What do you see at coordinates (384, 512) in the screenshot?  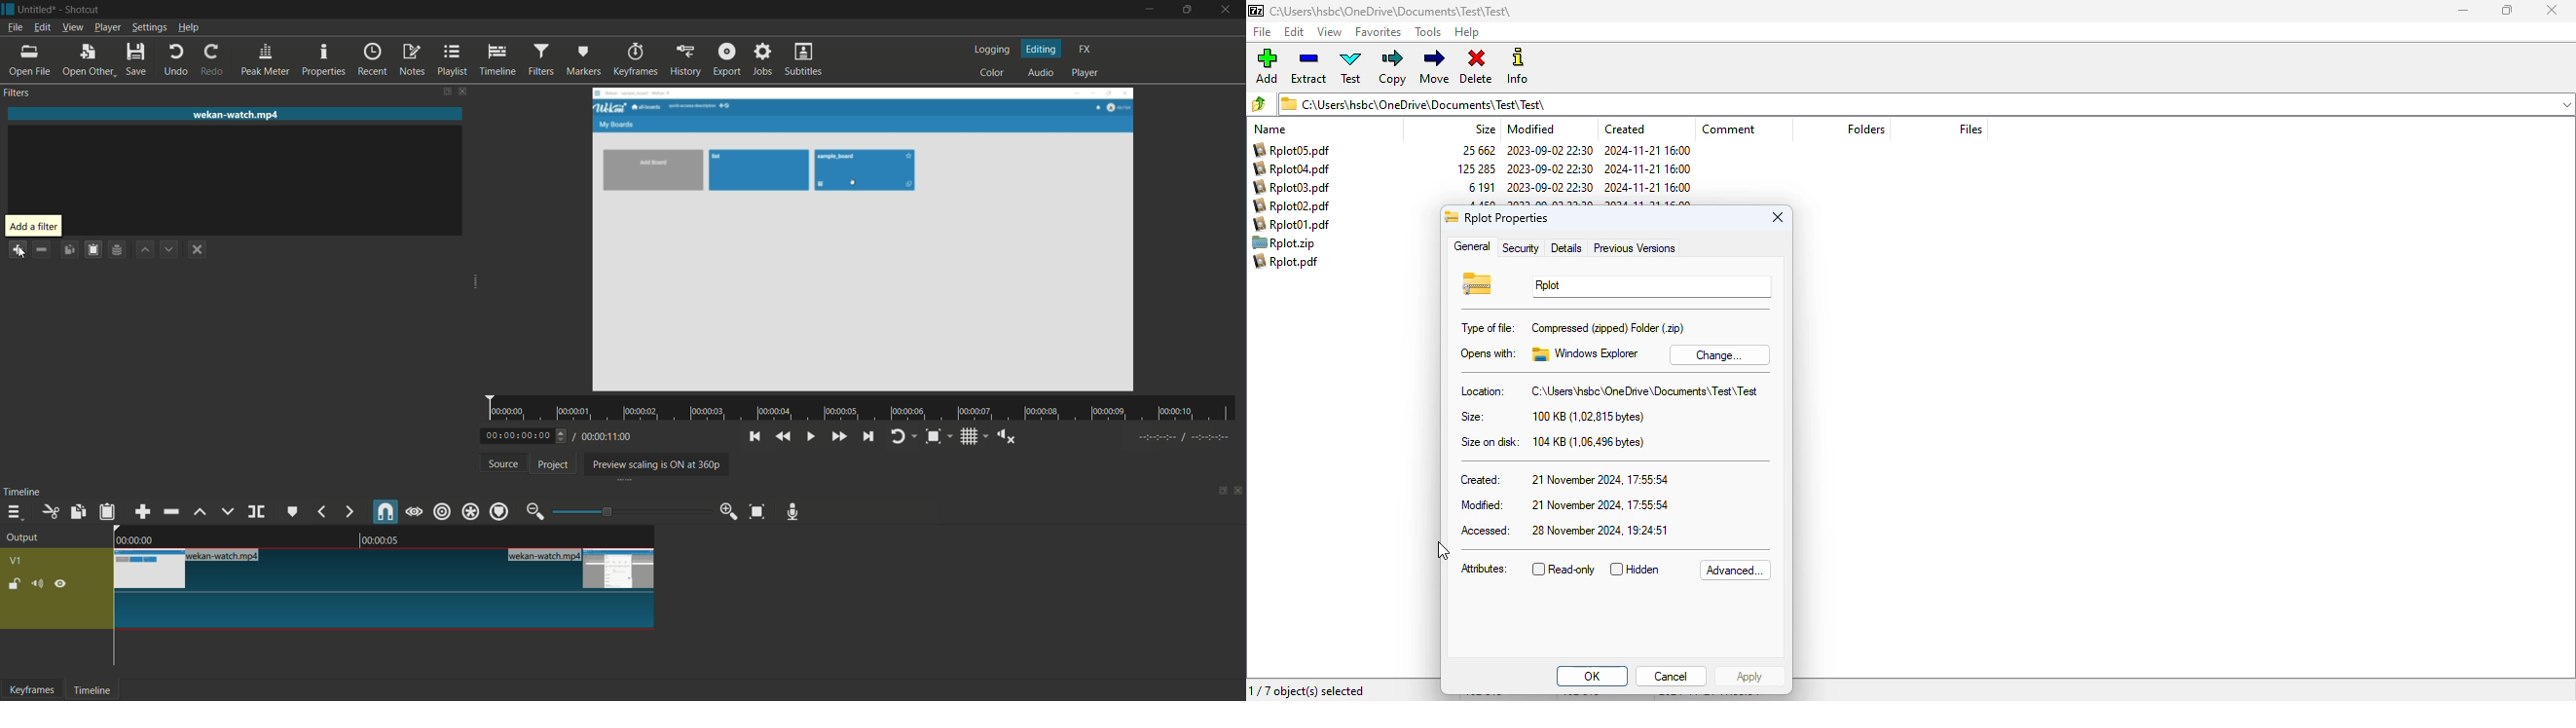 I see `snap` at bounding box center [384, 512].